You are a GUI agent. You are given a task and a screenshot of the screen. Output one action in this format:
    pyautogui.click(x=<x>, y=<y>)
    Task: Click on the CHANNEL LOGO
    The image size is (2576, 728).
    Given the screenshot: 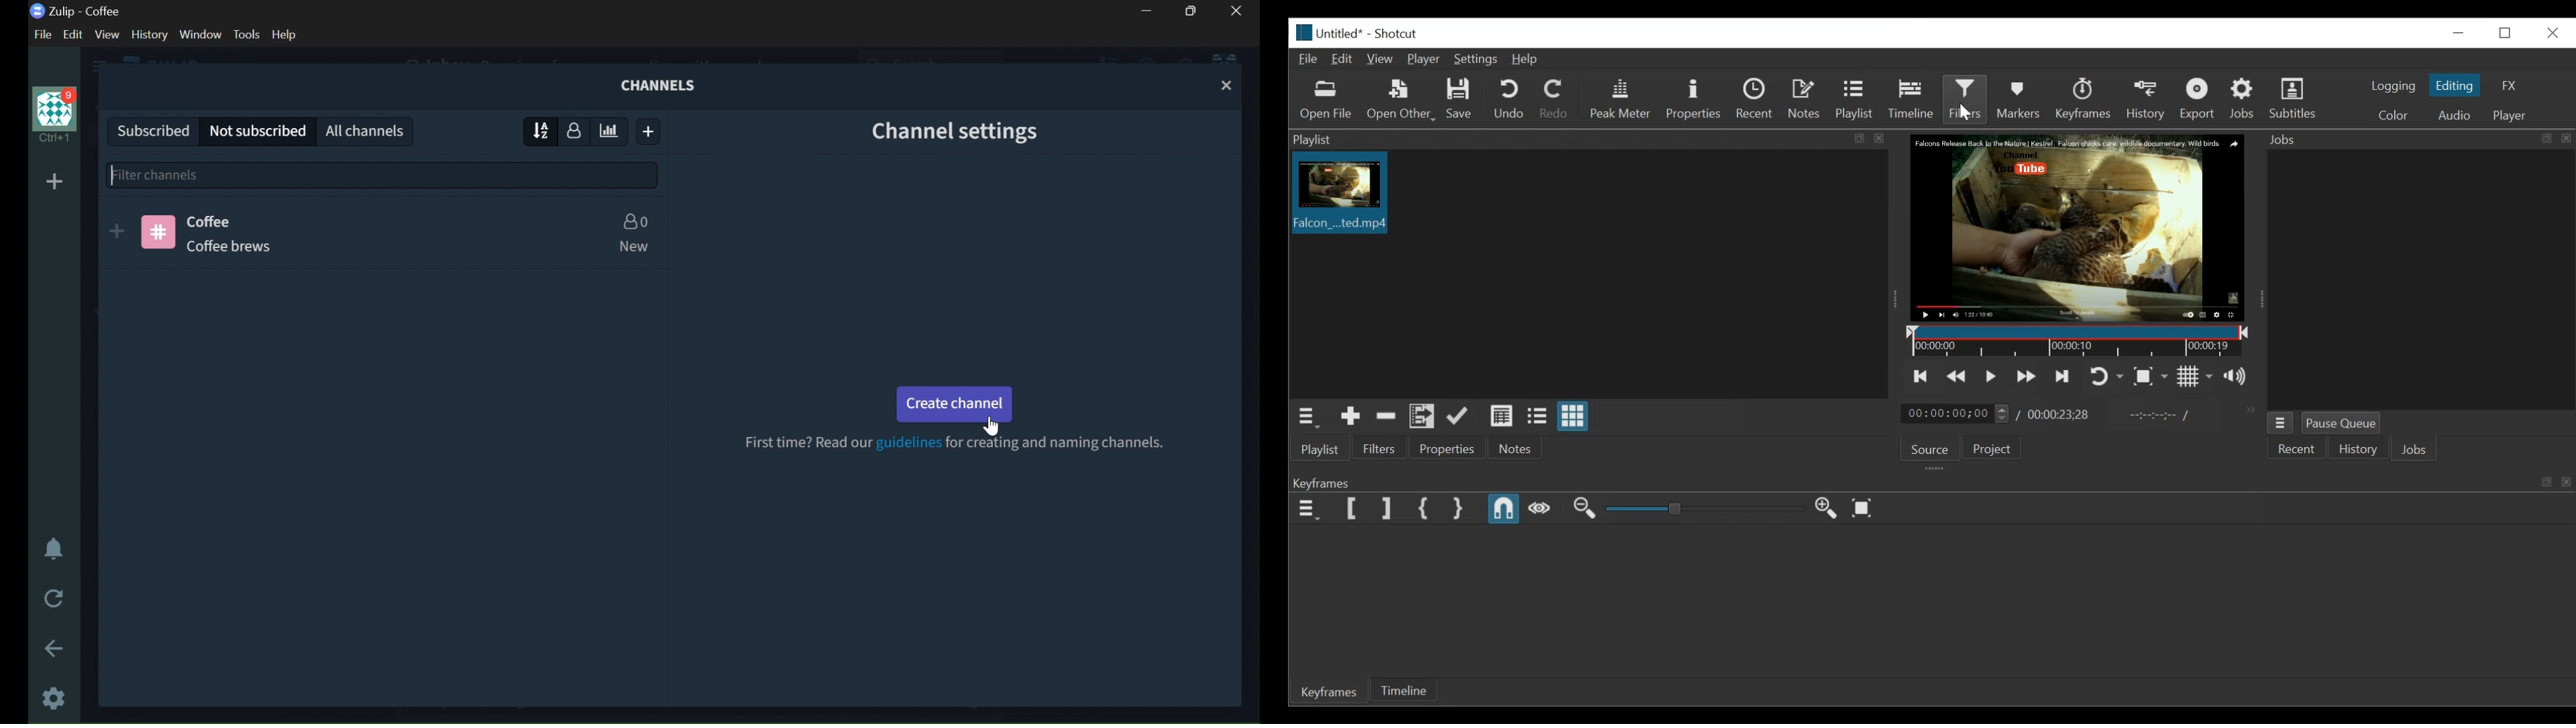 What is the action you would take?
    pyautogui.click(x=158, y=232)
    